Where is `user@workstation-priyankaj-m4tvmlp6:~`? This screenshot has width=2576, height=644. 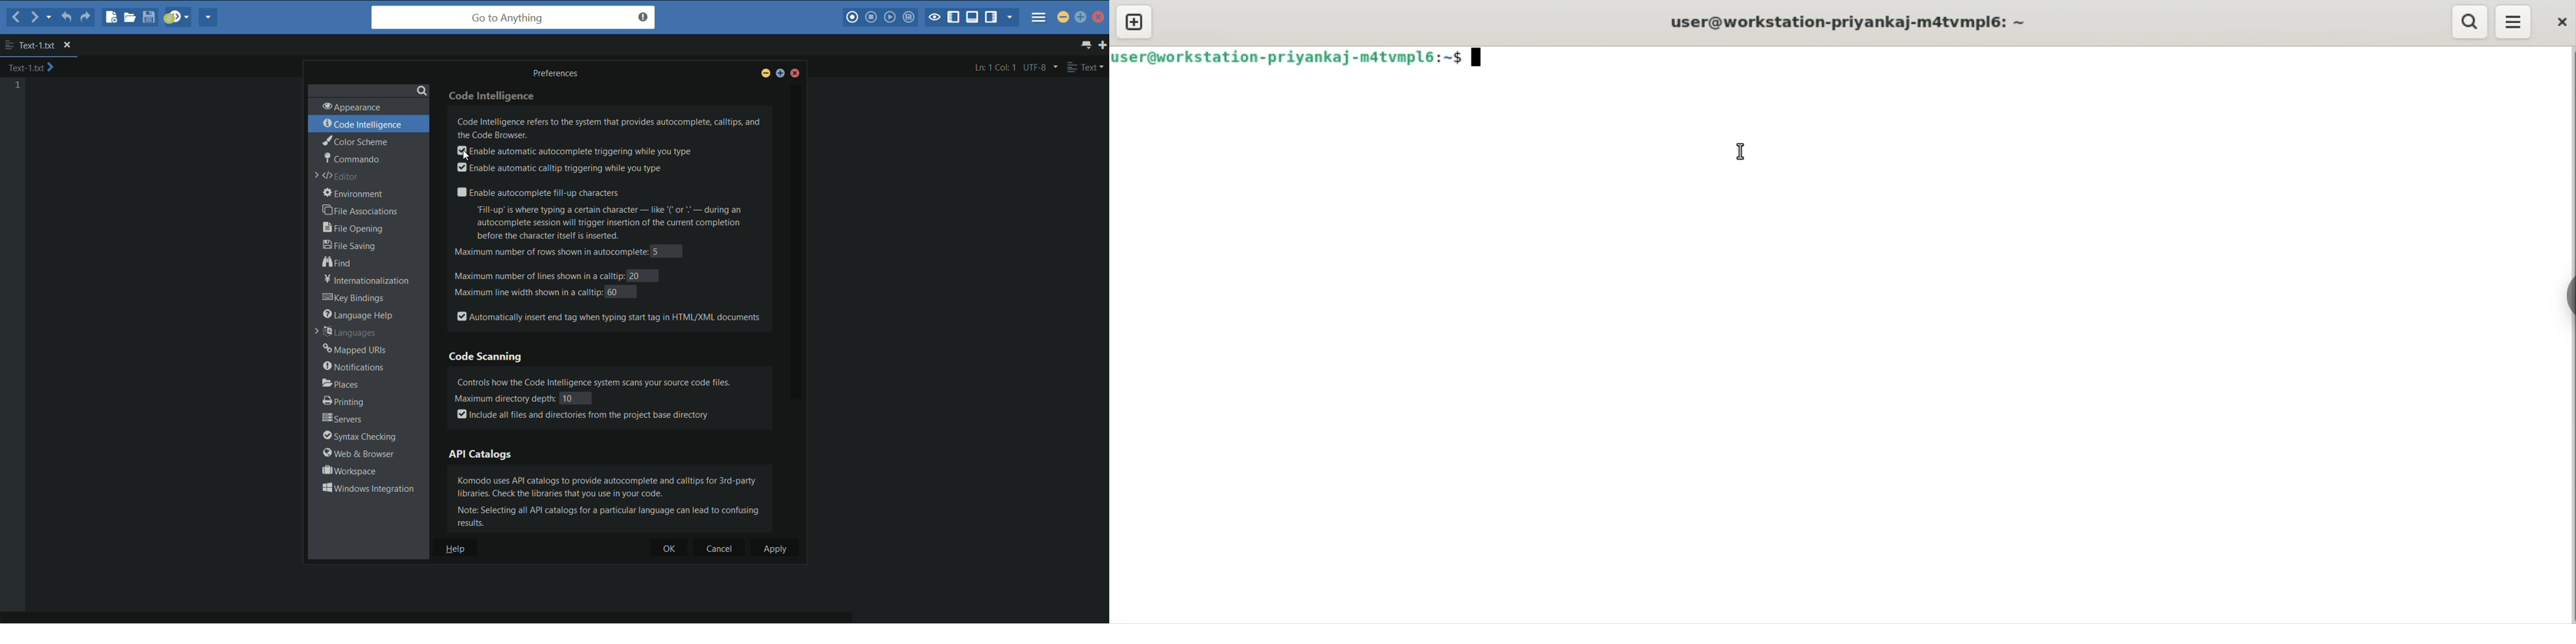
user@workstation-priyankaj-m4tvmlp6:~ is located at coordinates (1850, 22).